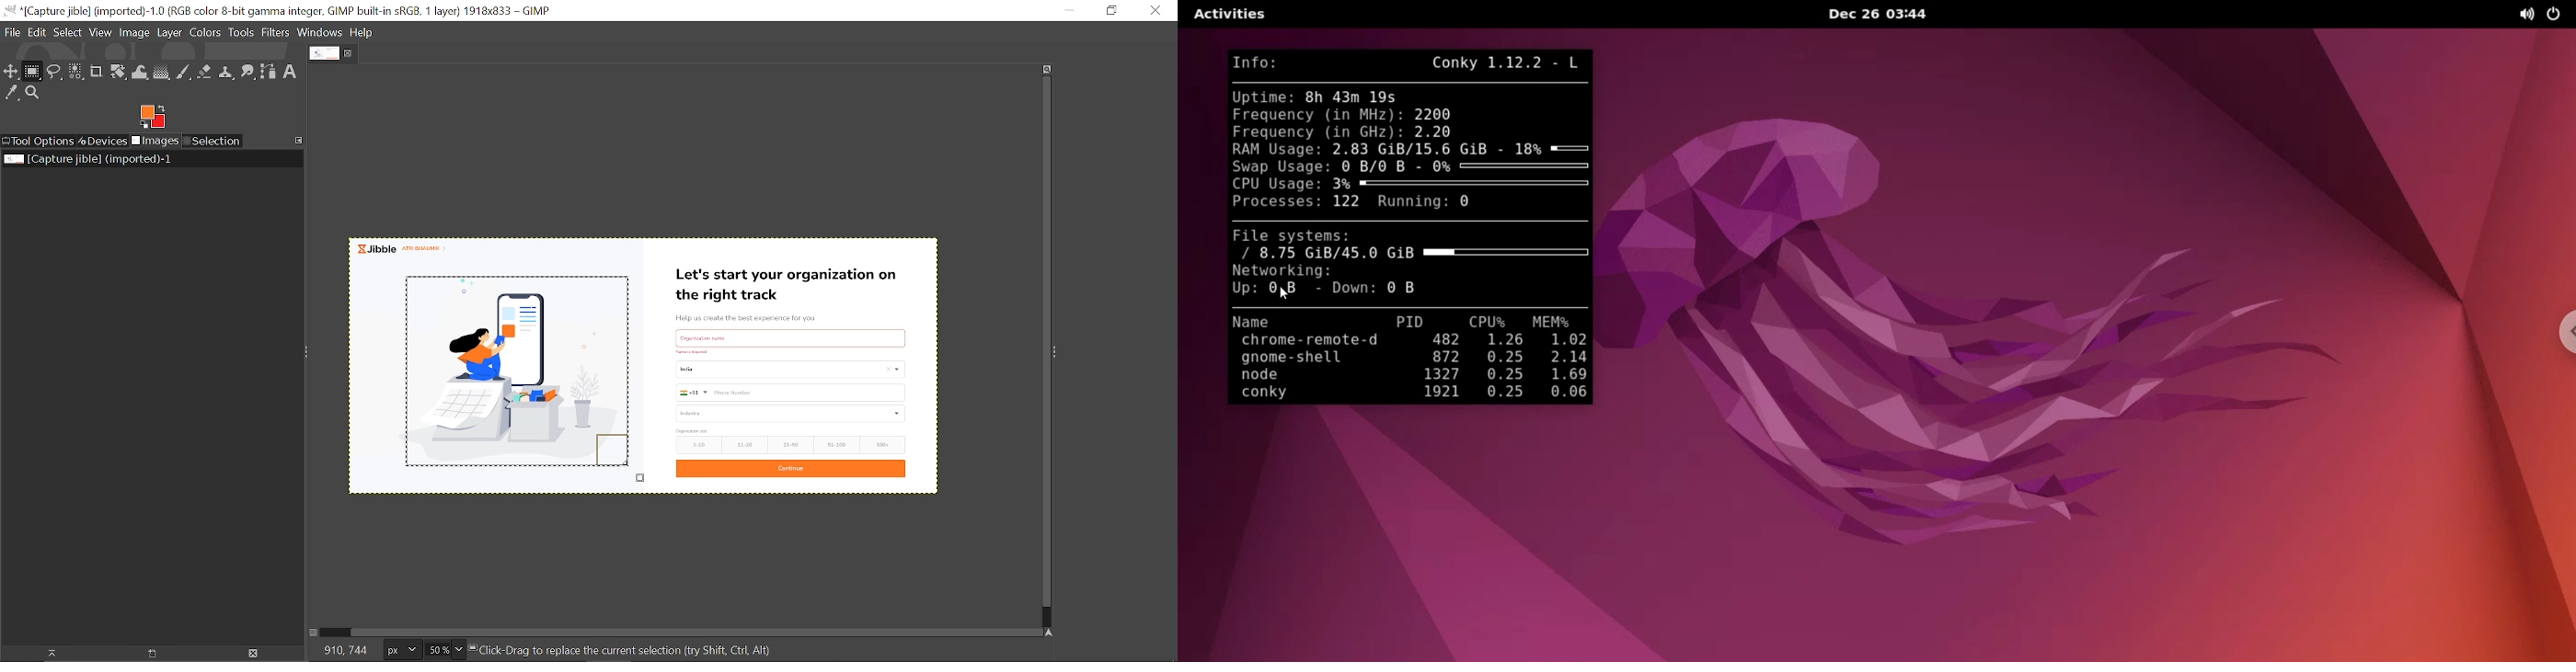  Describe the element at coordinates (791, 469) in the screenshot. I see `Continue` at that location.